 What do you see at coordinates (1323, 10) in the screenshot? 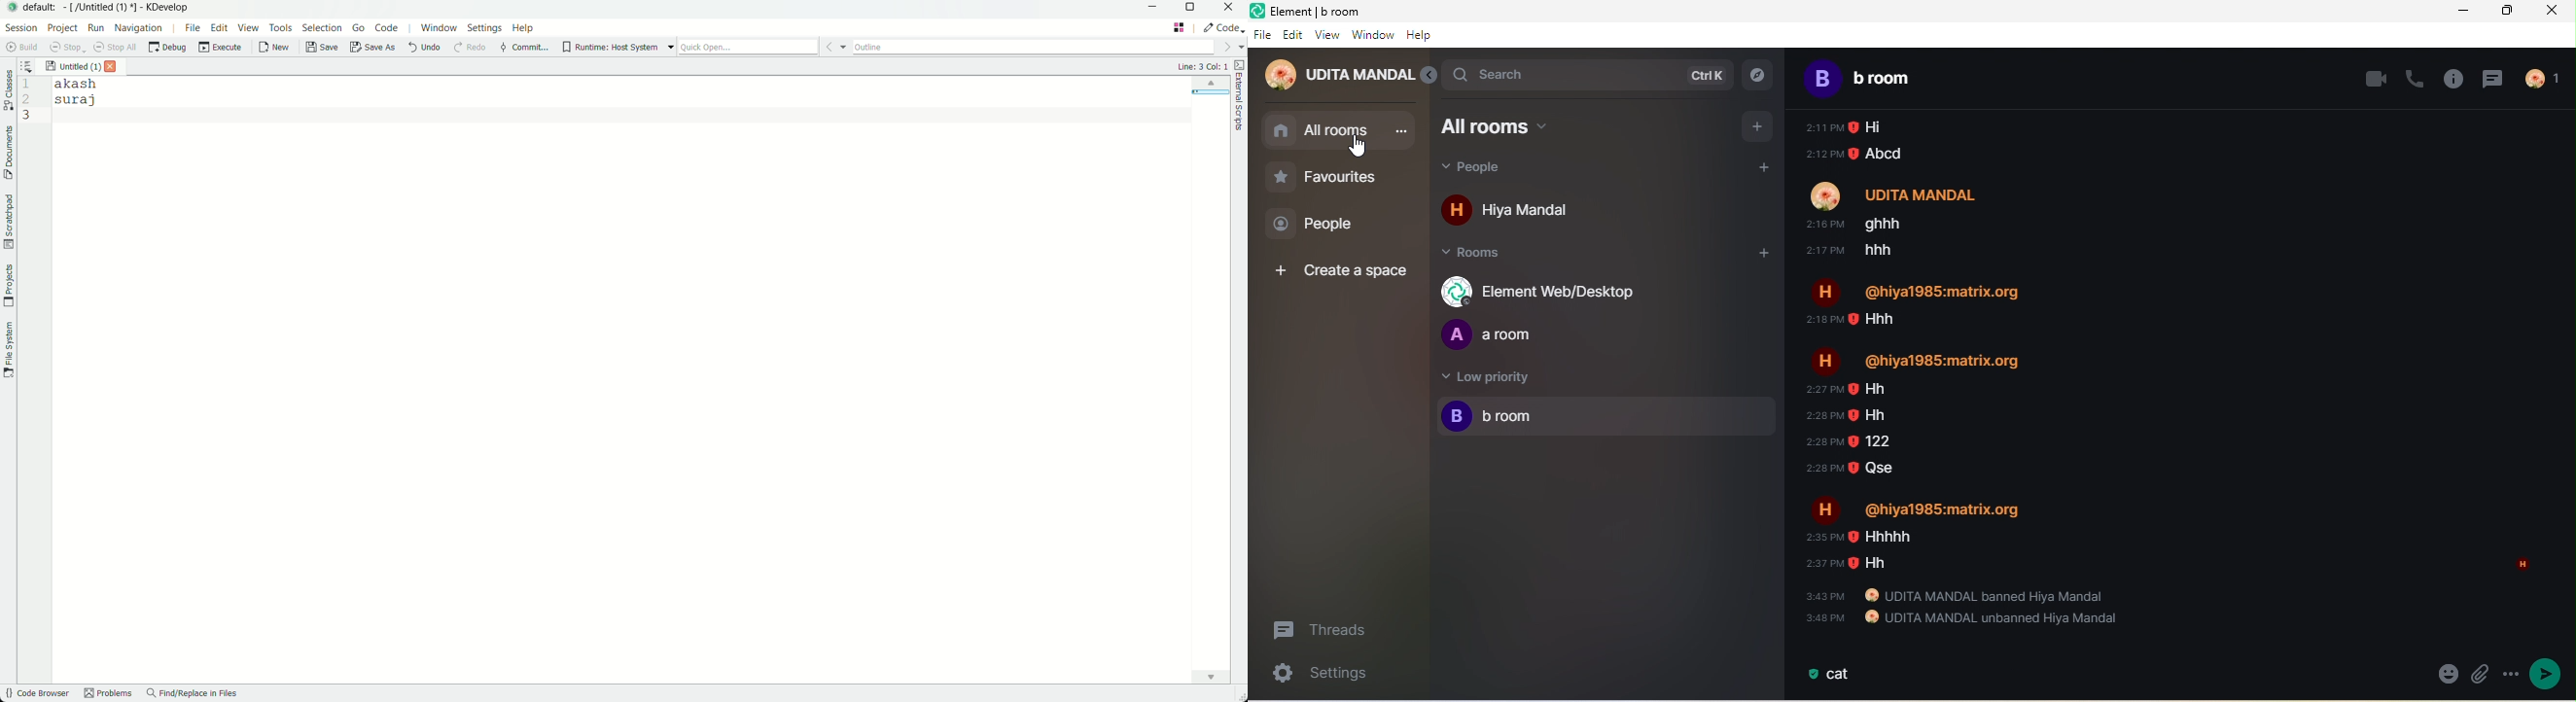
I see `Element | b room` at bounding box center [1323, 10].